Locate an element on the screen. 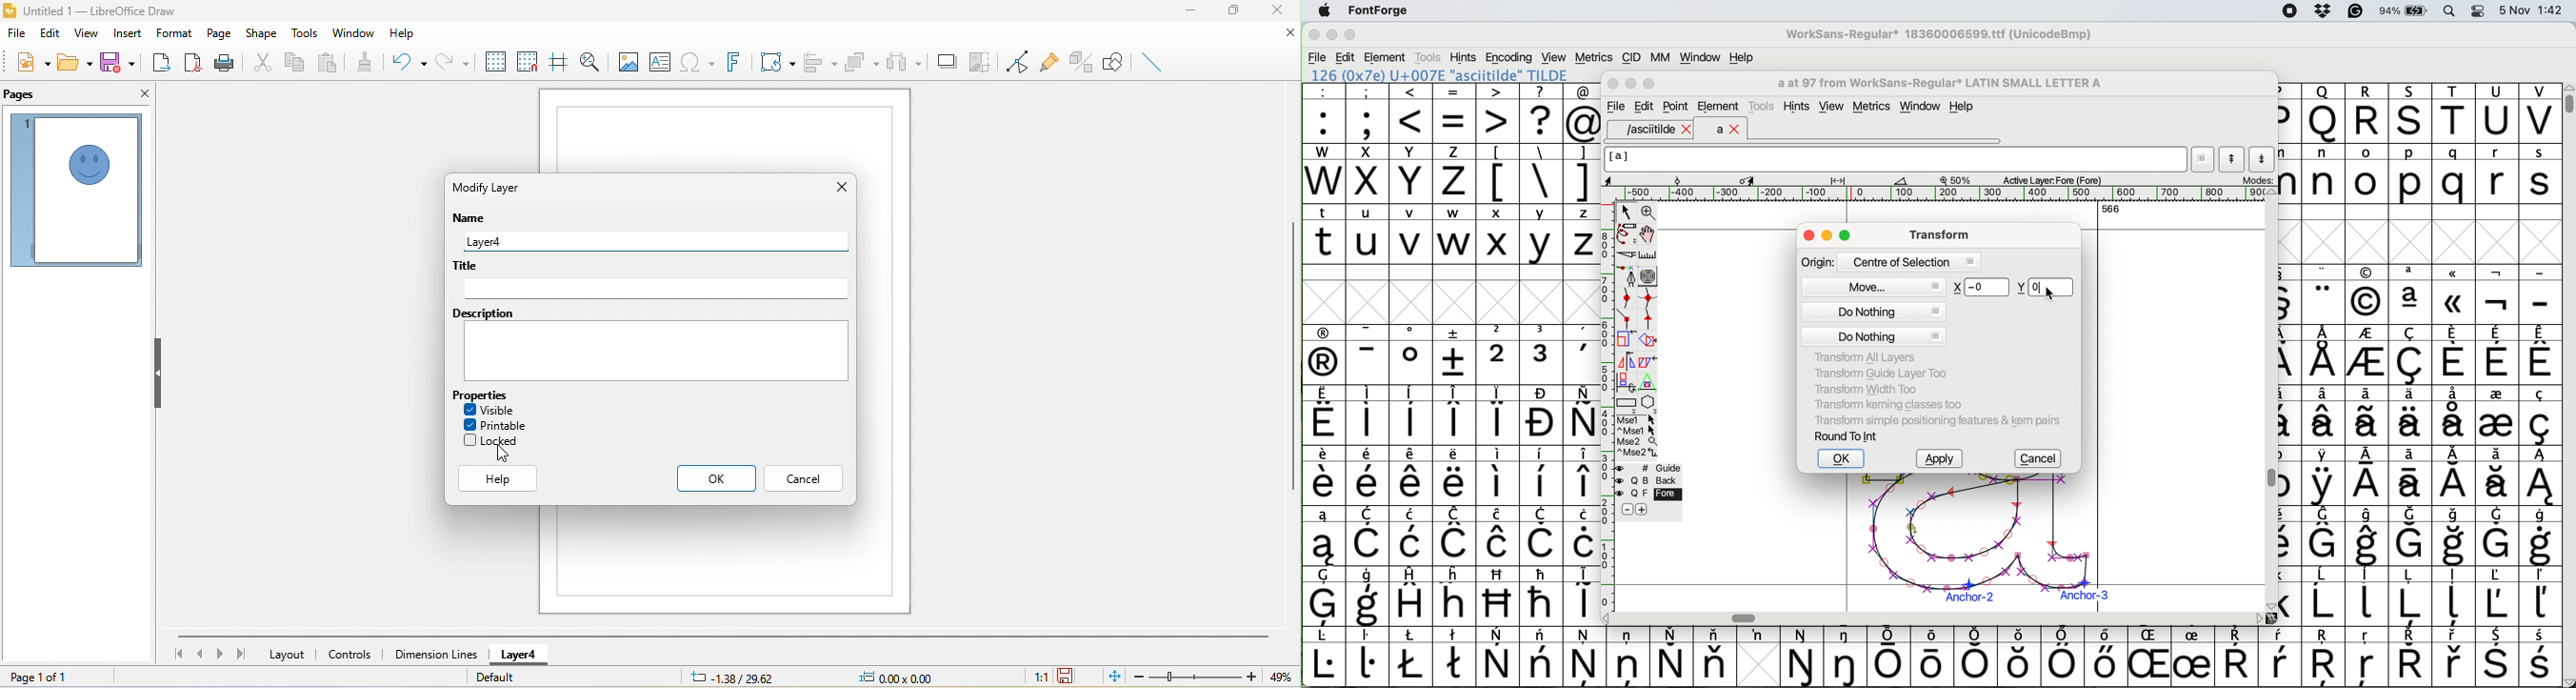 The image size is (2576, 700). cancel is located at coordinates (2041, 459).